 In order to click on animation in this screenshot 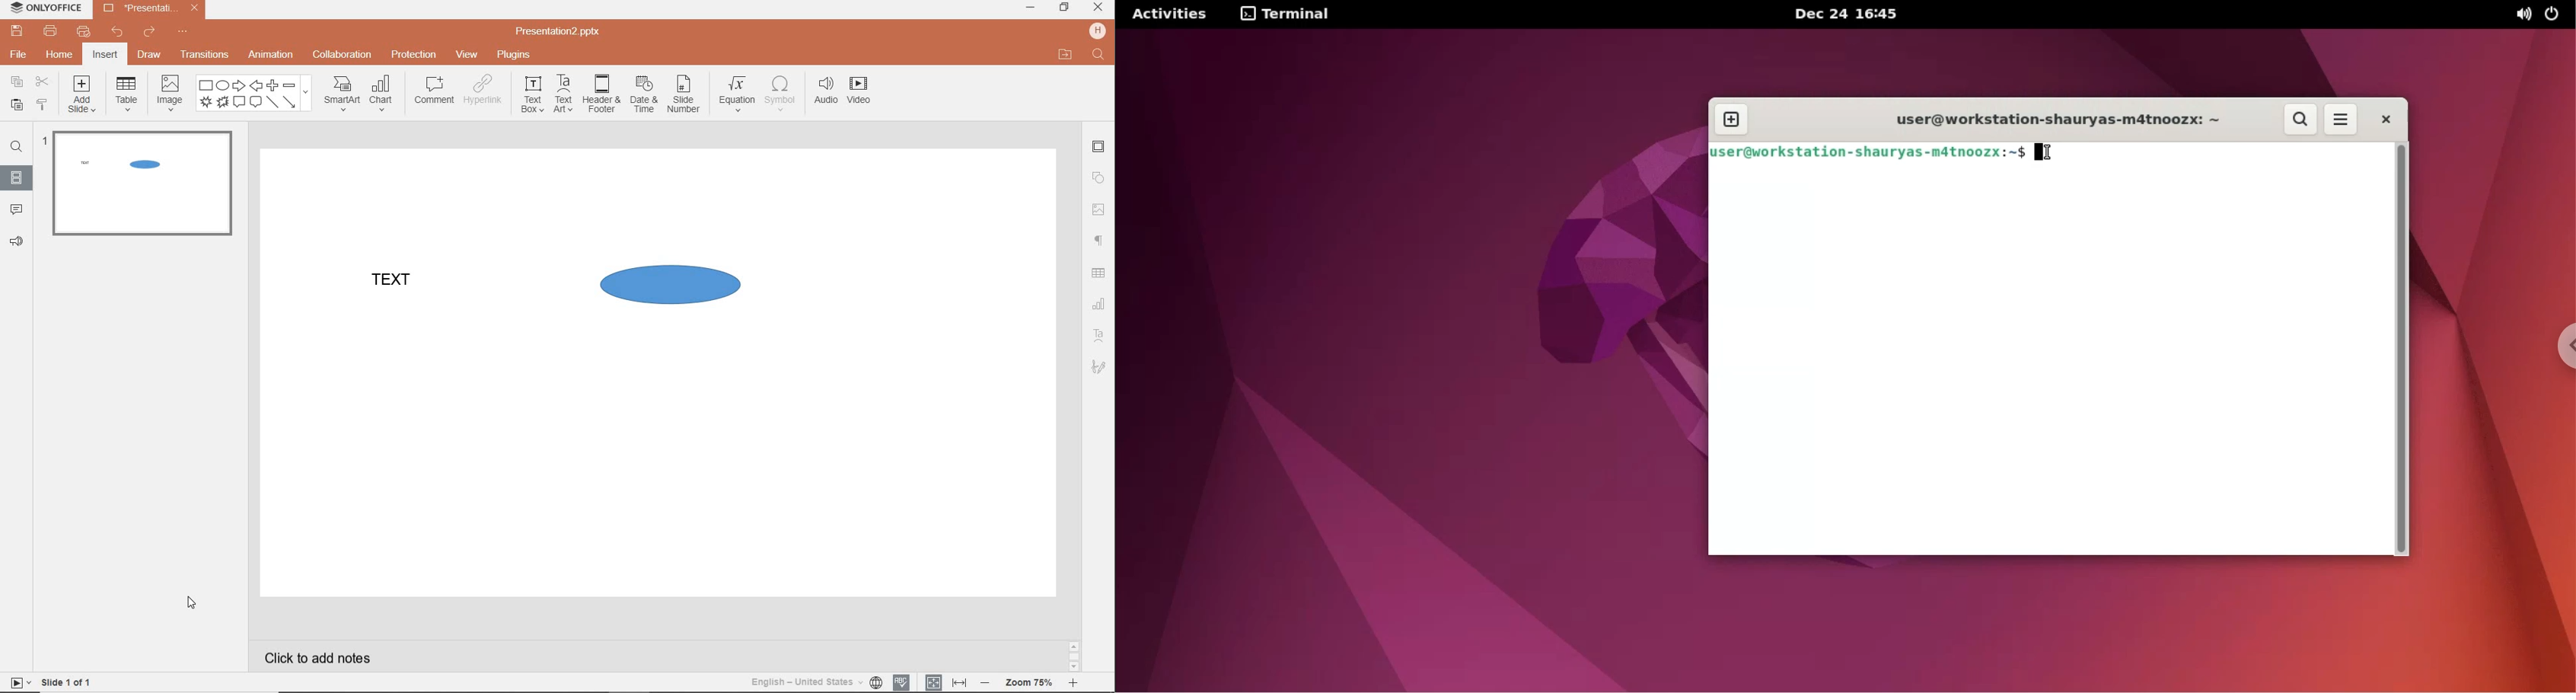, I will do `click(270, 56)`.